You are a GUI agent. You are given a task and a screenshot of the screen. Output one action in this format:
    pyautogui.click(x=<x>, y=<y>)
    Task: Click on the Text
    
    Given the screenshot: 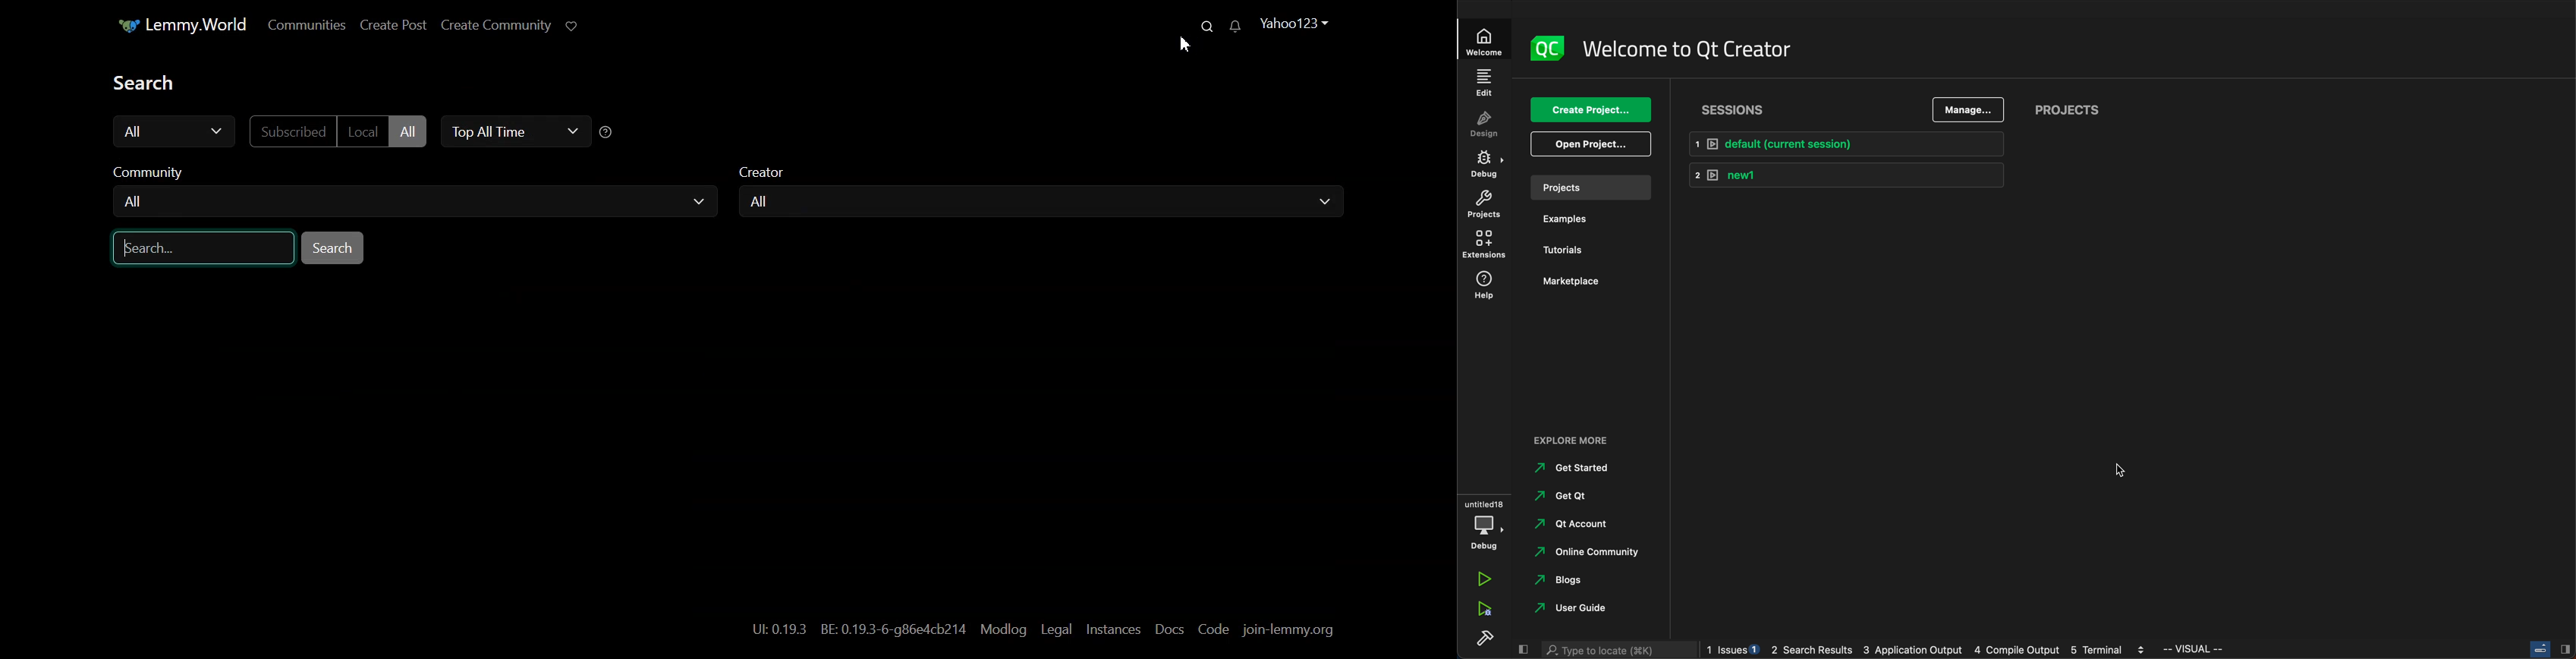 What is the action you would take?
    pyautogui.click(x=142, y=82)
    